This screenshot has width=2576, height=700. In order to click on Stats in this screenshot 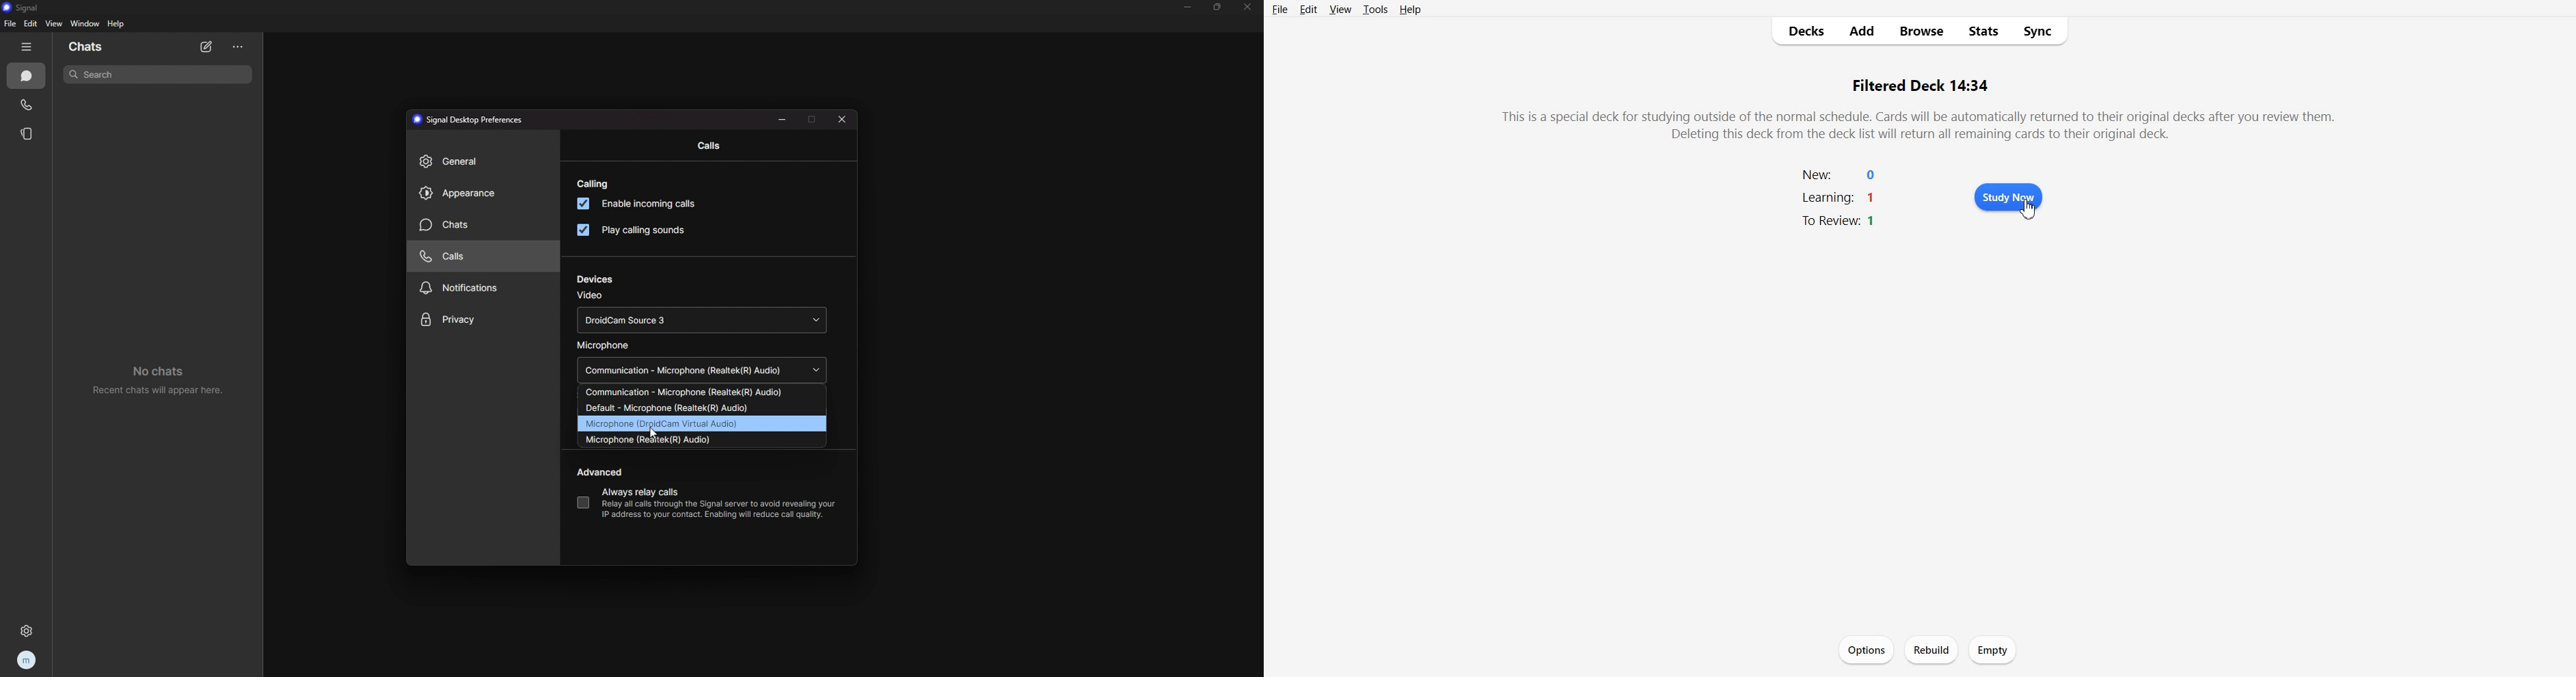, I will do `click(1982, 31)`.